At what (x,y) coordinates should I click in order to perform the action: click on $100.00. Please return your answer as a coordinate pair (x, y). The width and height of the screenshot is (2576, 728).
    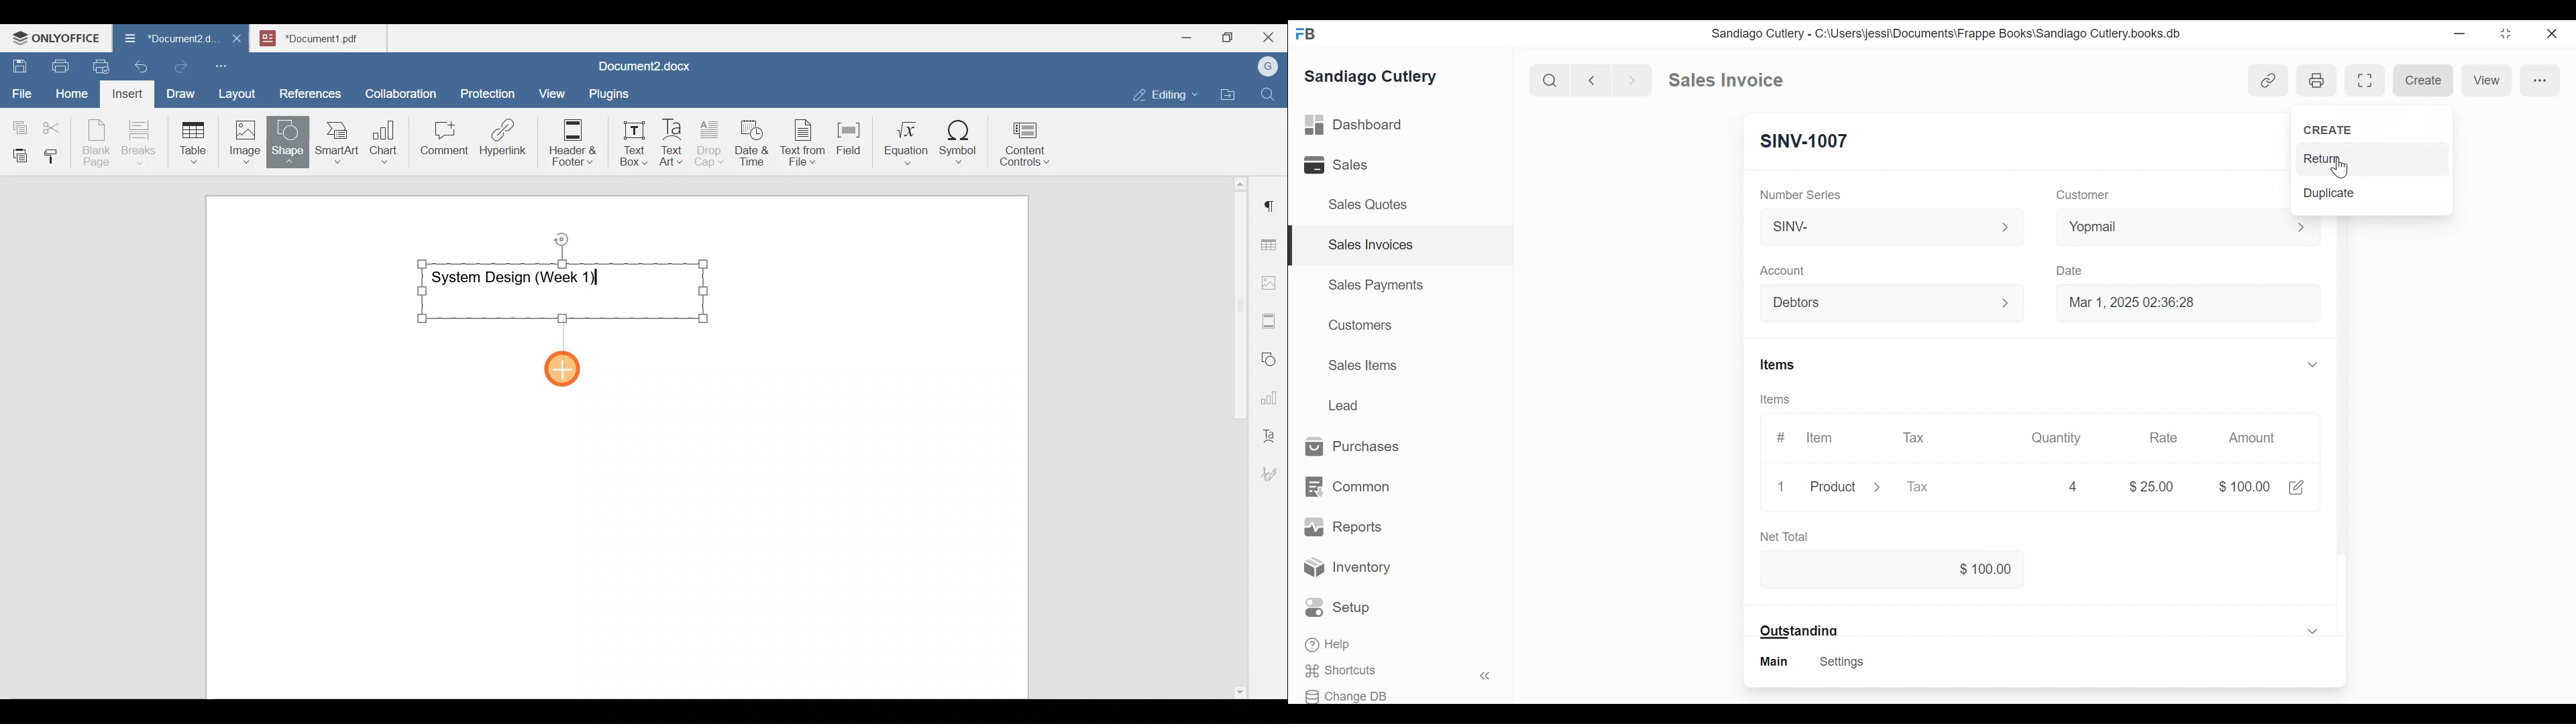
    Looking at the image, I should click on (1892, 568).